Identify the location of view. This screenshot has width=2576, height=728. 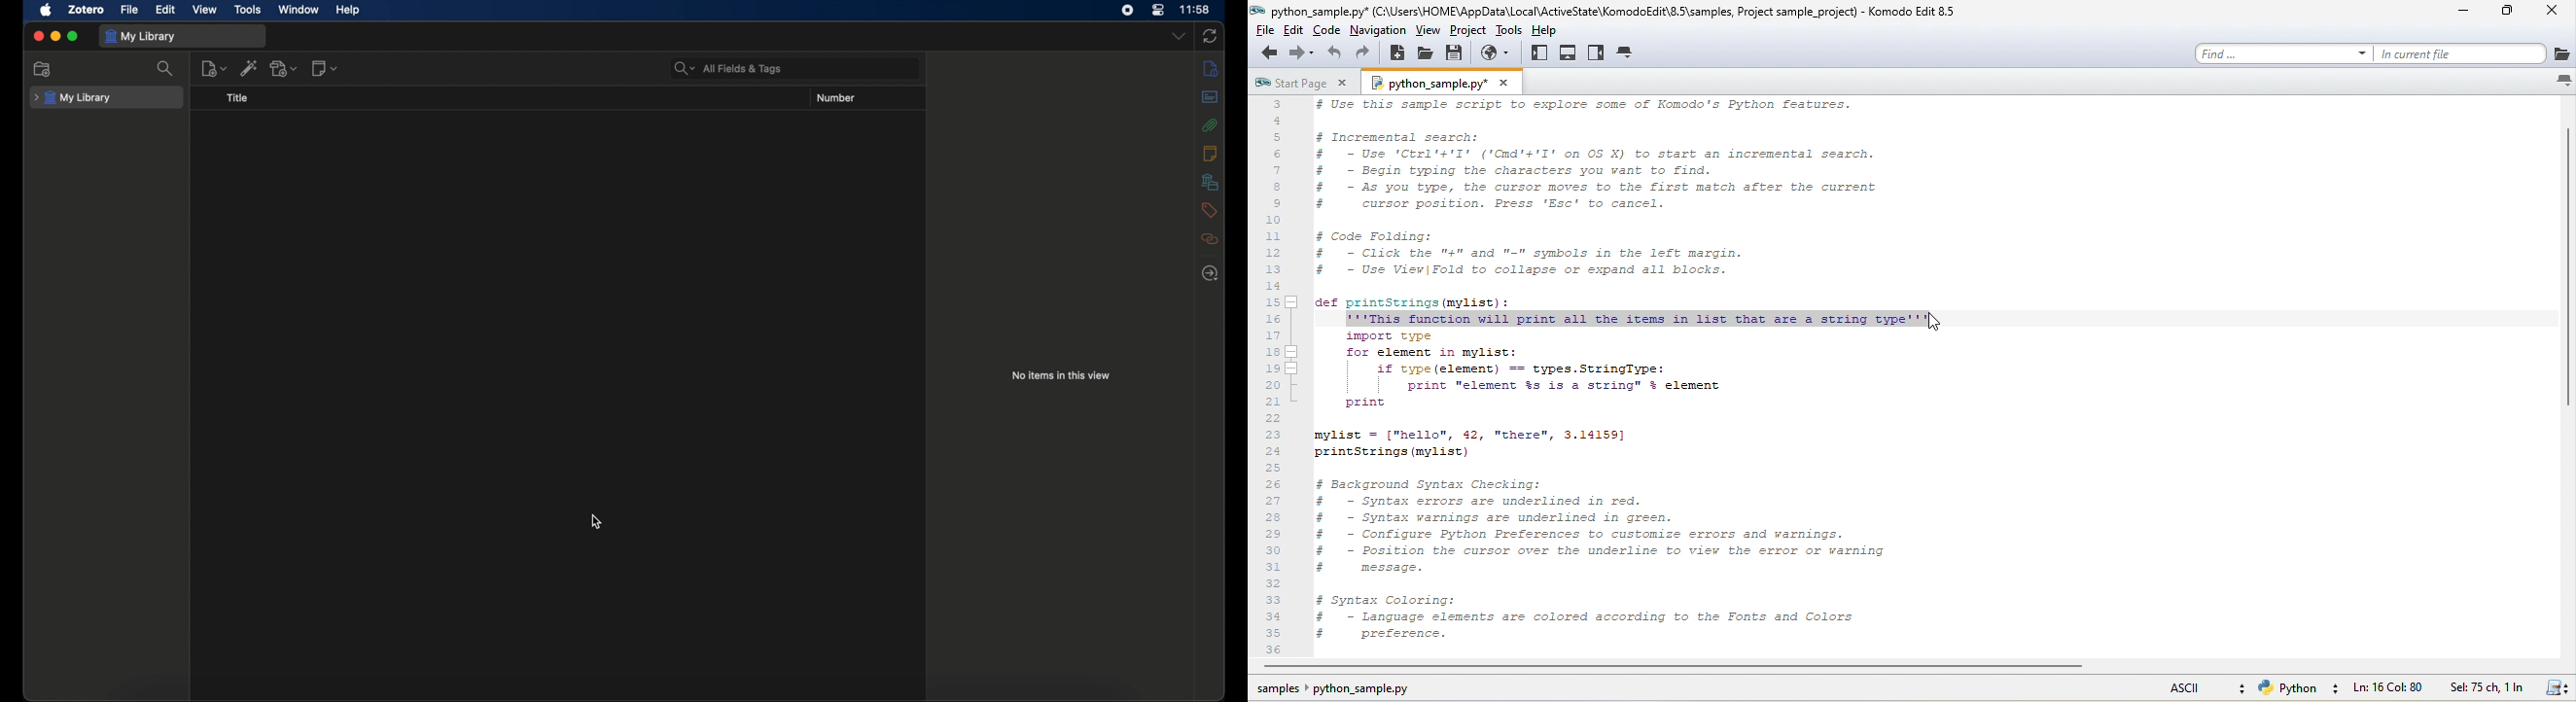
(206, 10).